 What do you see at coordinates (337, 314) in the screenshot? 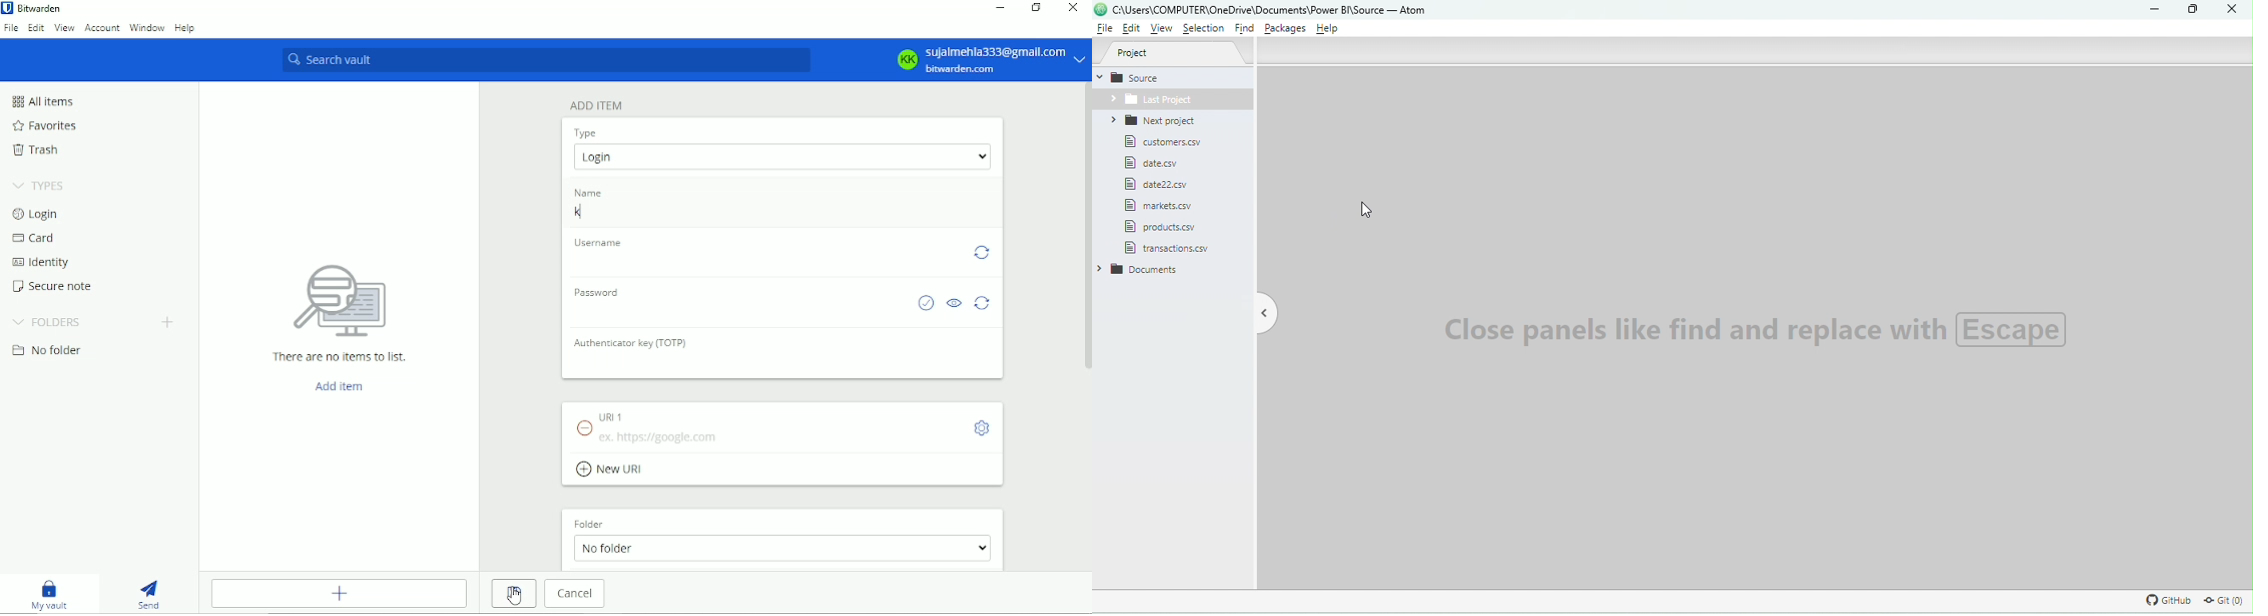
I see `There are no items to list` at bounding box center [337, 314].